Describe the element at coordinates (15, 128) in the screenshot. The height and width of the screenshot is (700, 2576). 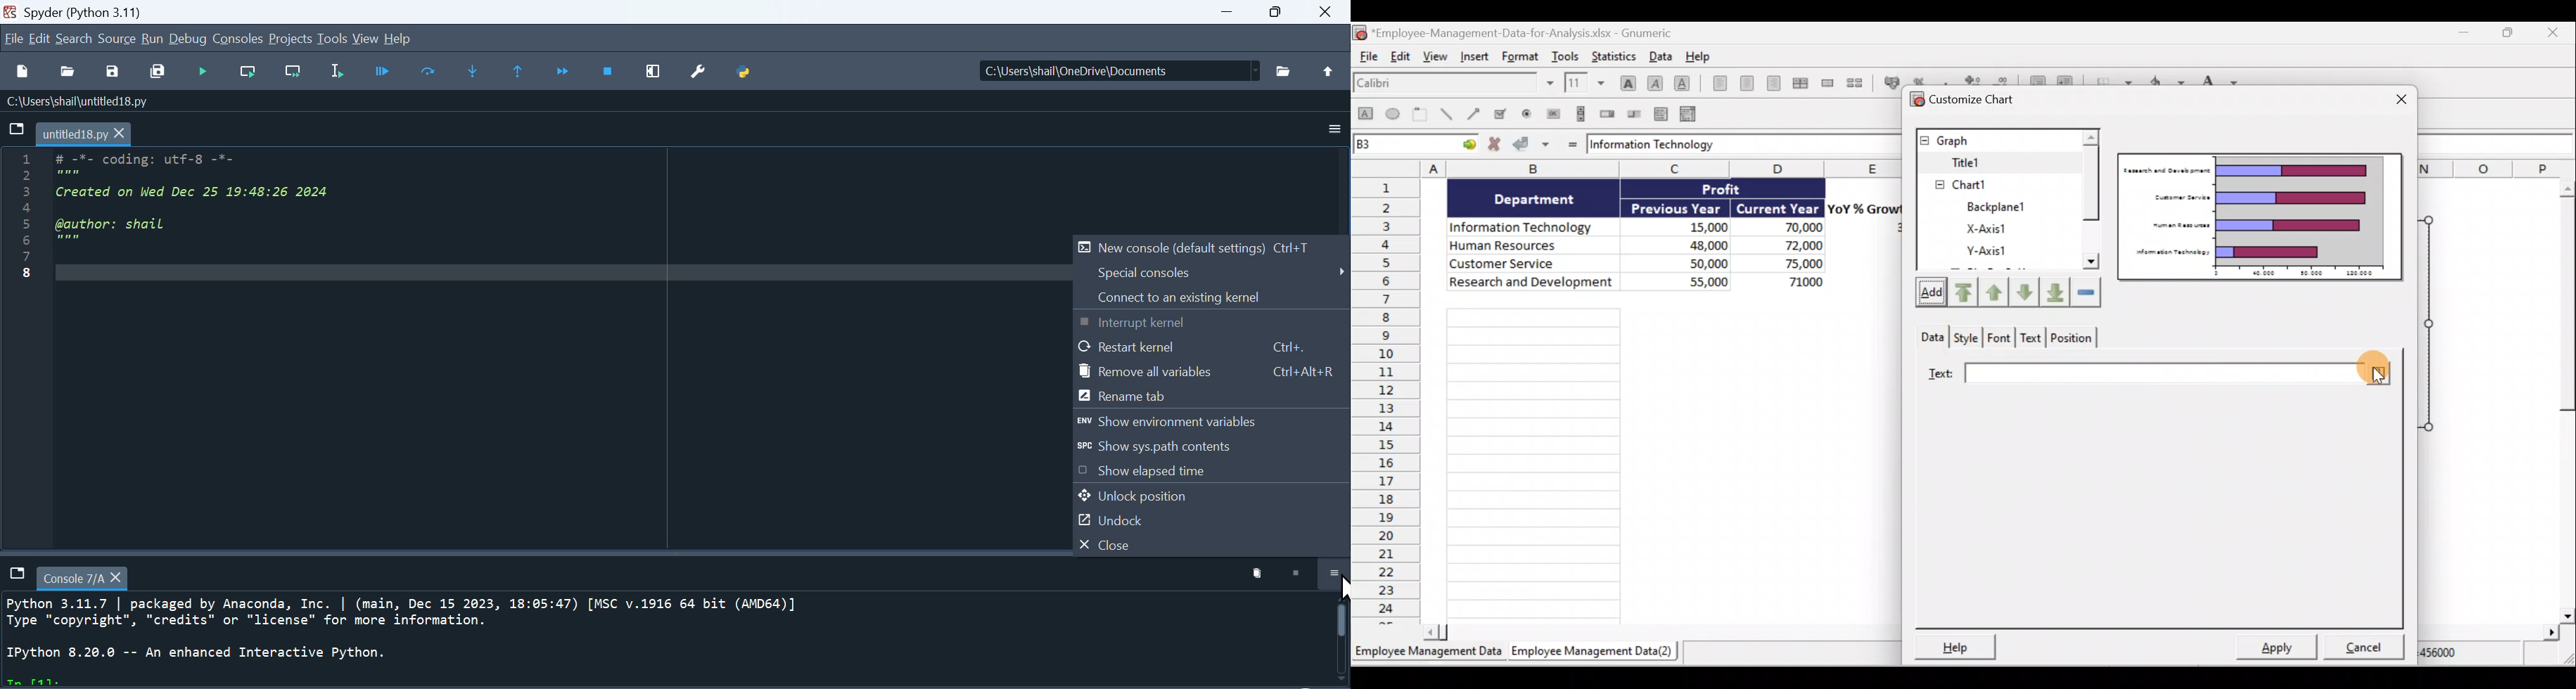
I see `tab options` at that location.